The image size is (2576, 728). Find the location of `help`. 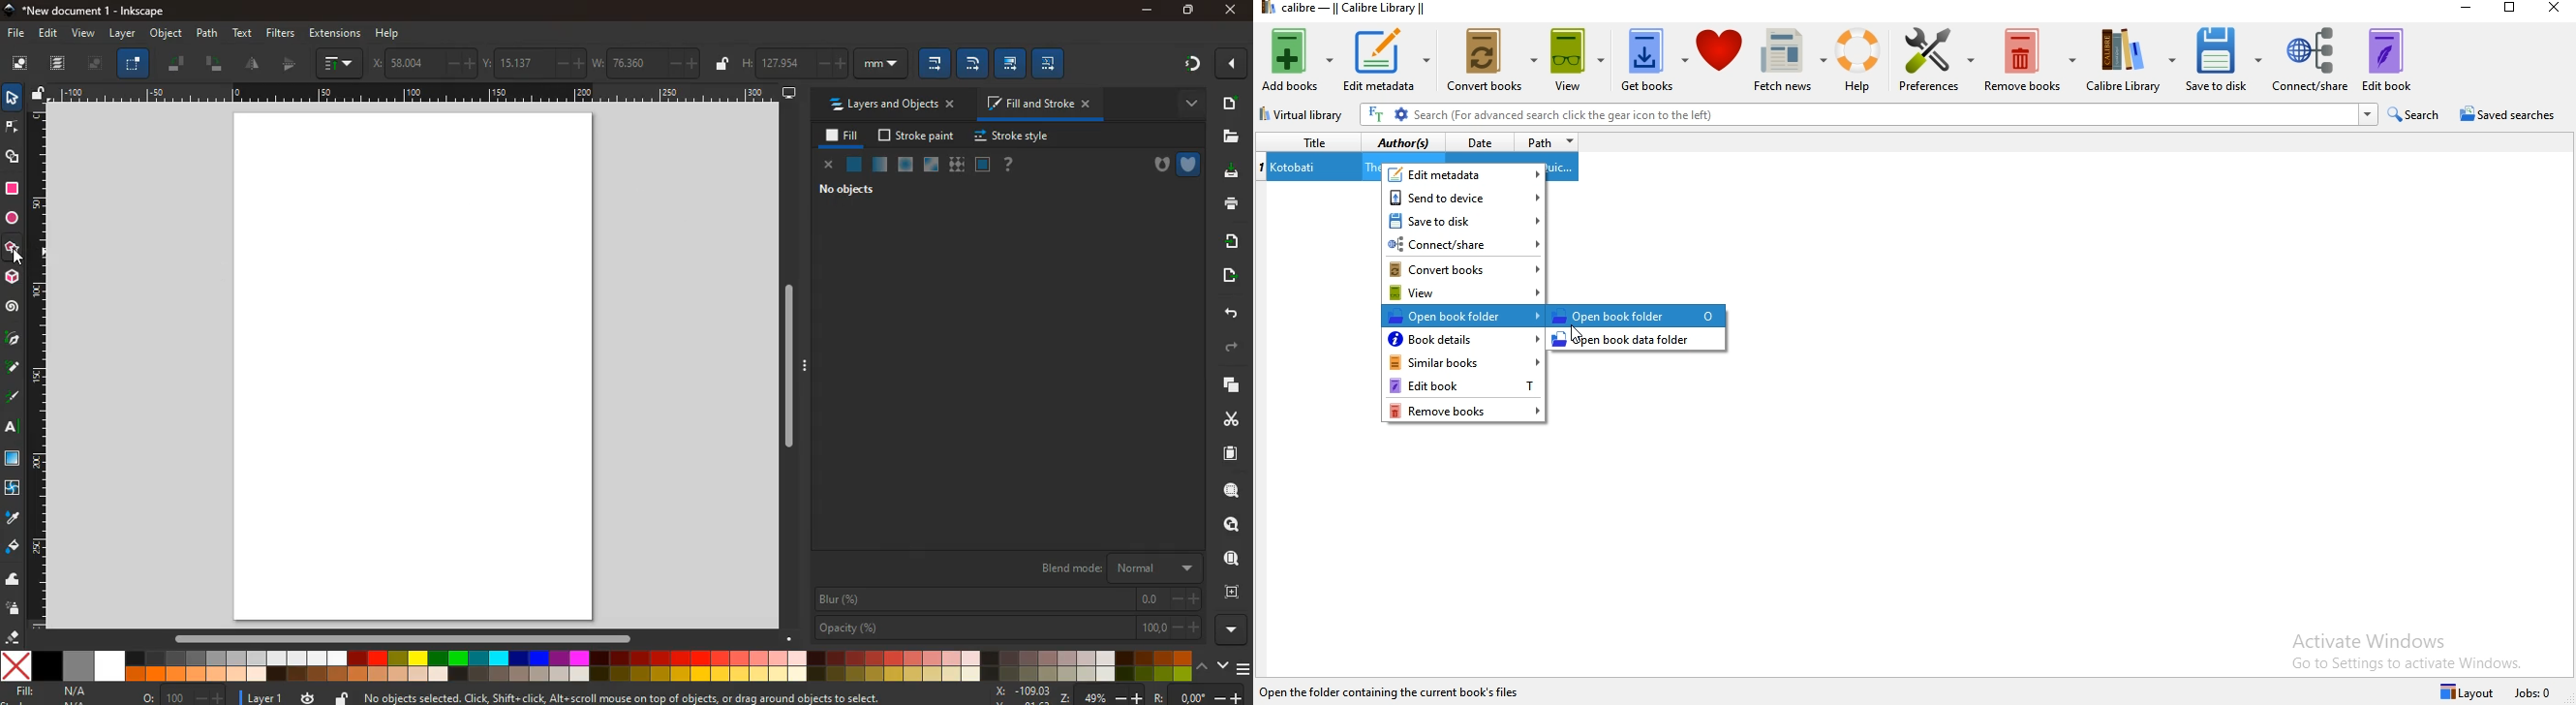

help is located at coordinates (1855, 59).